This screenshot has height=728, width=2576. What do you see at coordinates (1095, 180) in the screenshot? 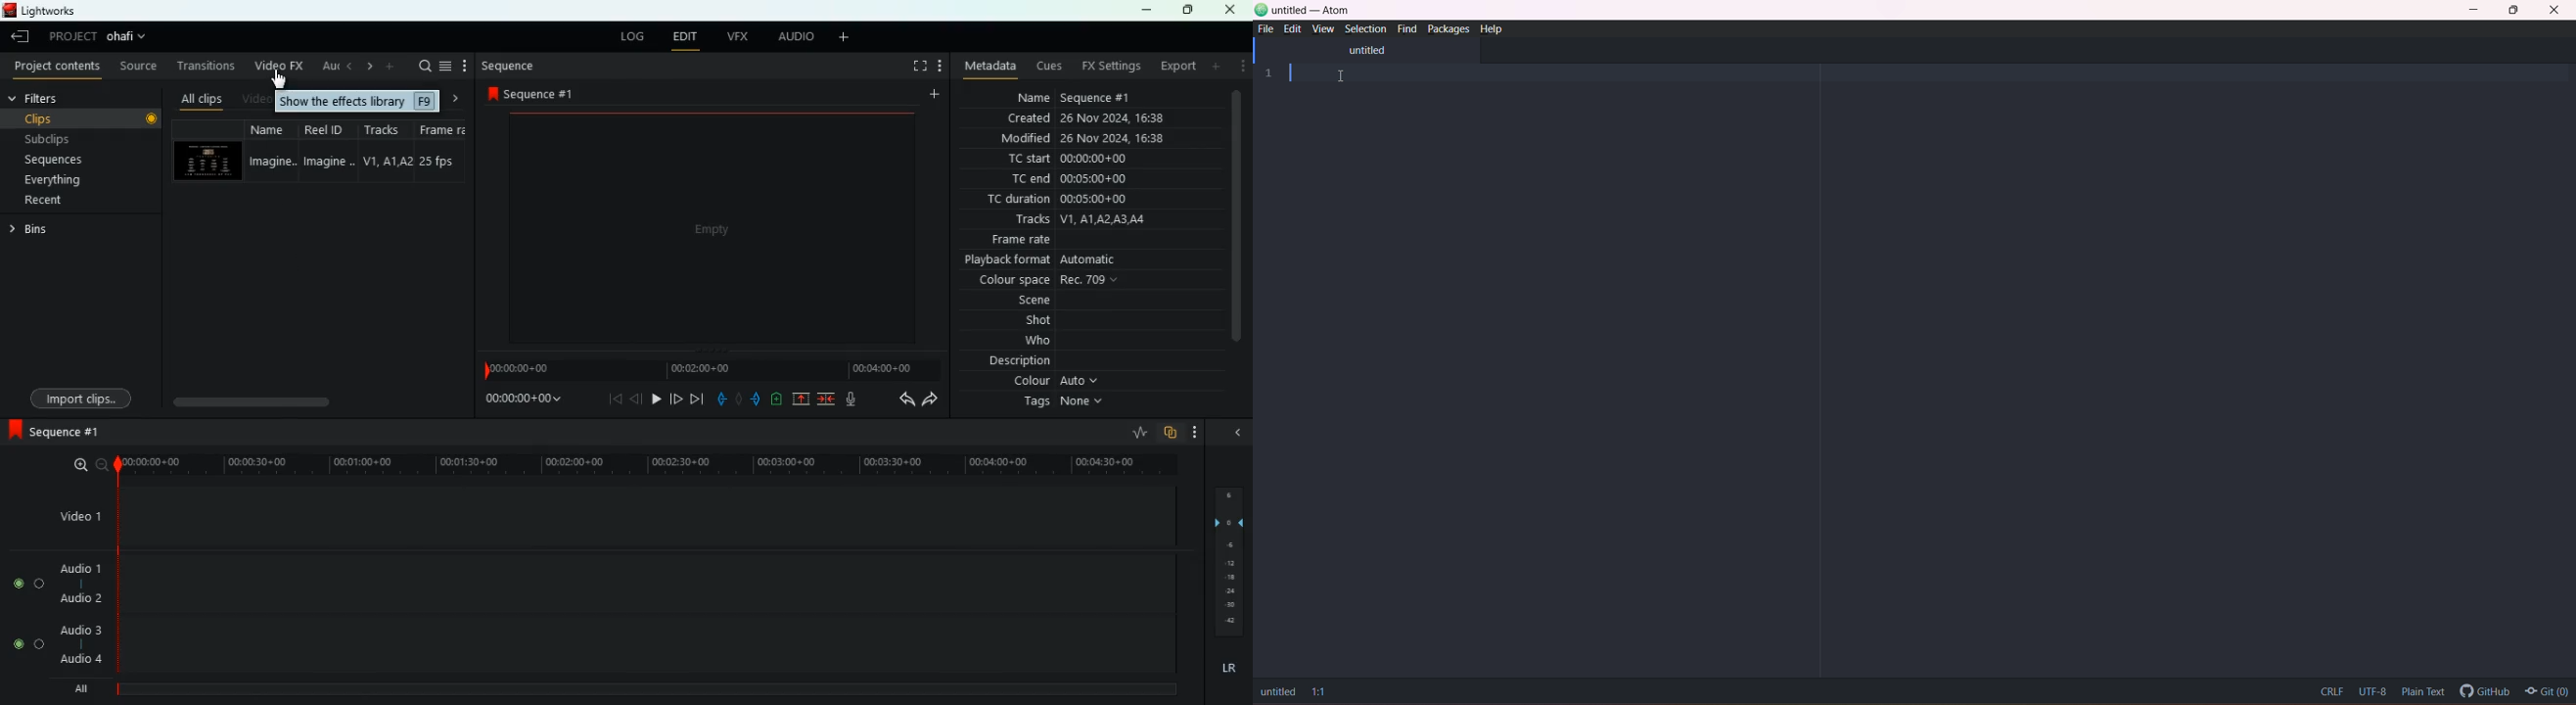
I see `tc end` at bounding box center [1095, 180].